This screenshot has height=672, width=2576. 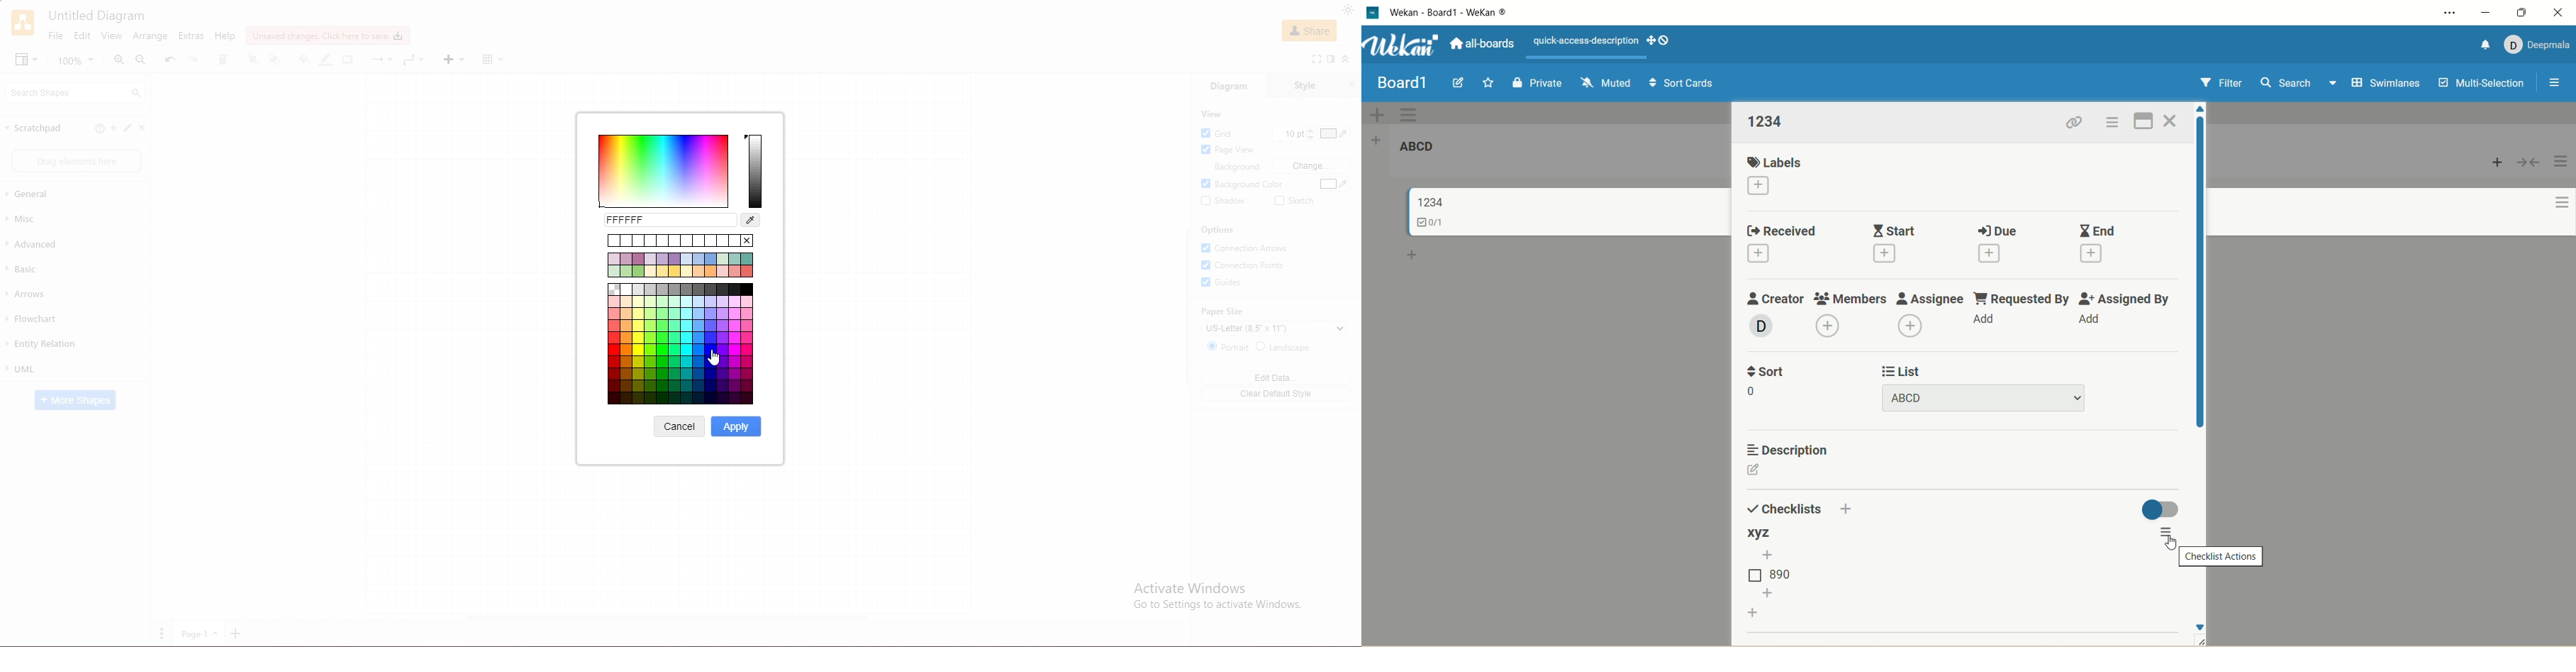 What do you see at coordinates (1987, 322) in the screenshot?
I see `add` at bounding box center [1987, 322].